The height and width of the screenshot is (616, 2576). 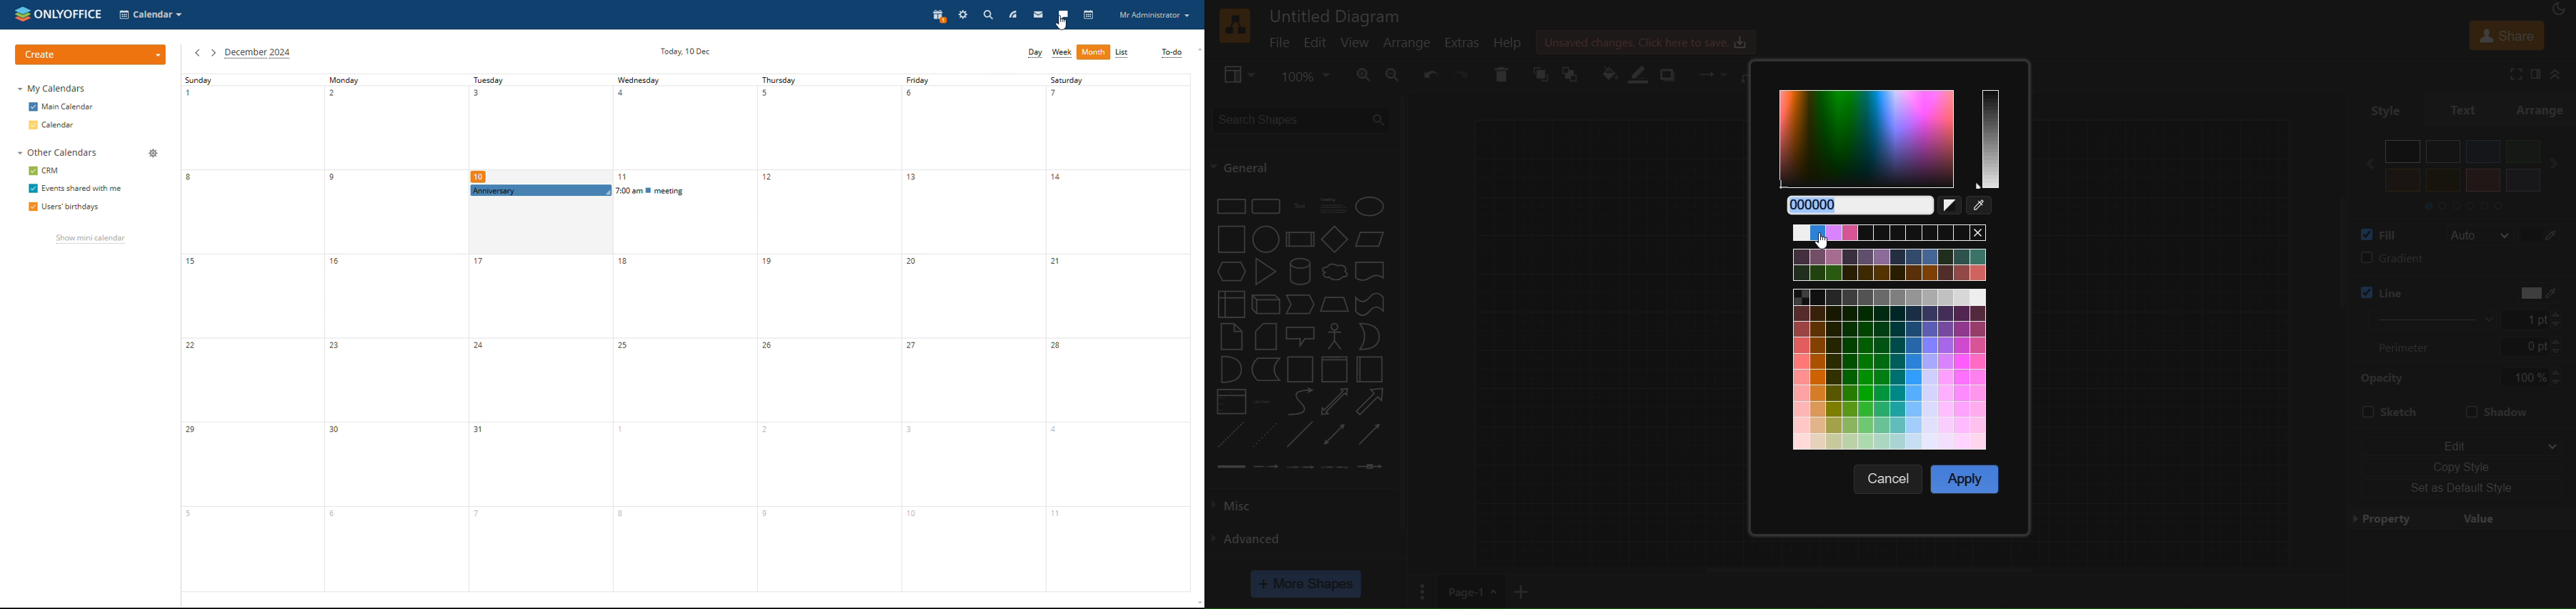 What do you see at coordinates (1363, 75) in the screenshot?
I see `zoom in` at bounding box center [1363, 75].